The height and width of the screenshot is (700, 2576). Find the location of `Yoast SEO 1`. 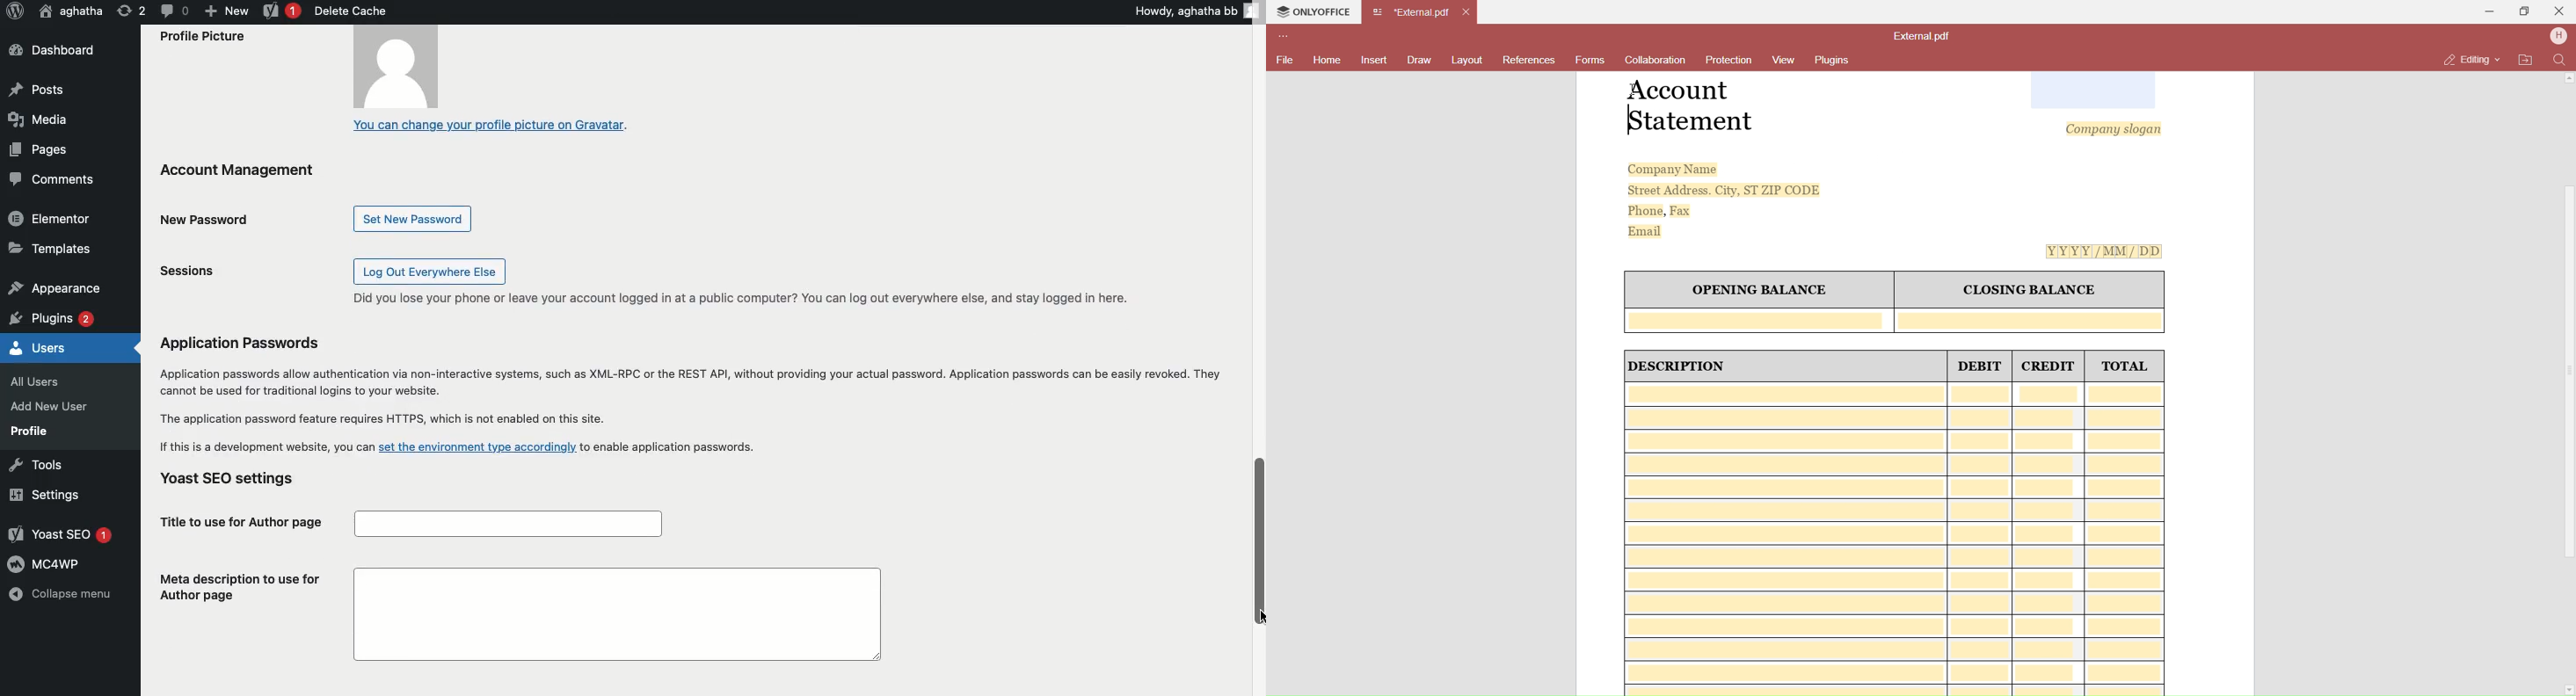

Yoast SEO 1 is located at coordinates (63, 535).